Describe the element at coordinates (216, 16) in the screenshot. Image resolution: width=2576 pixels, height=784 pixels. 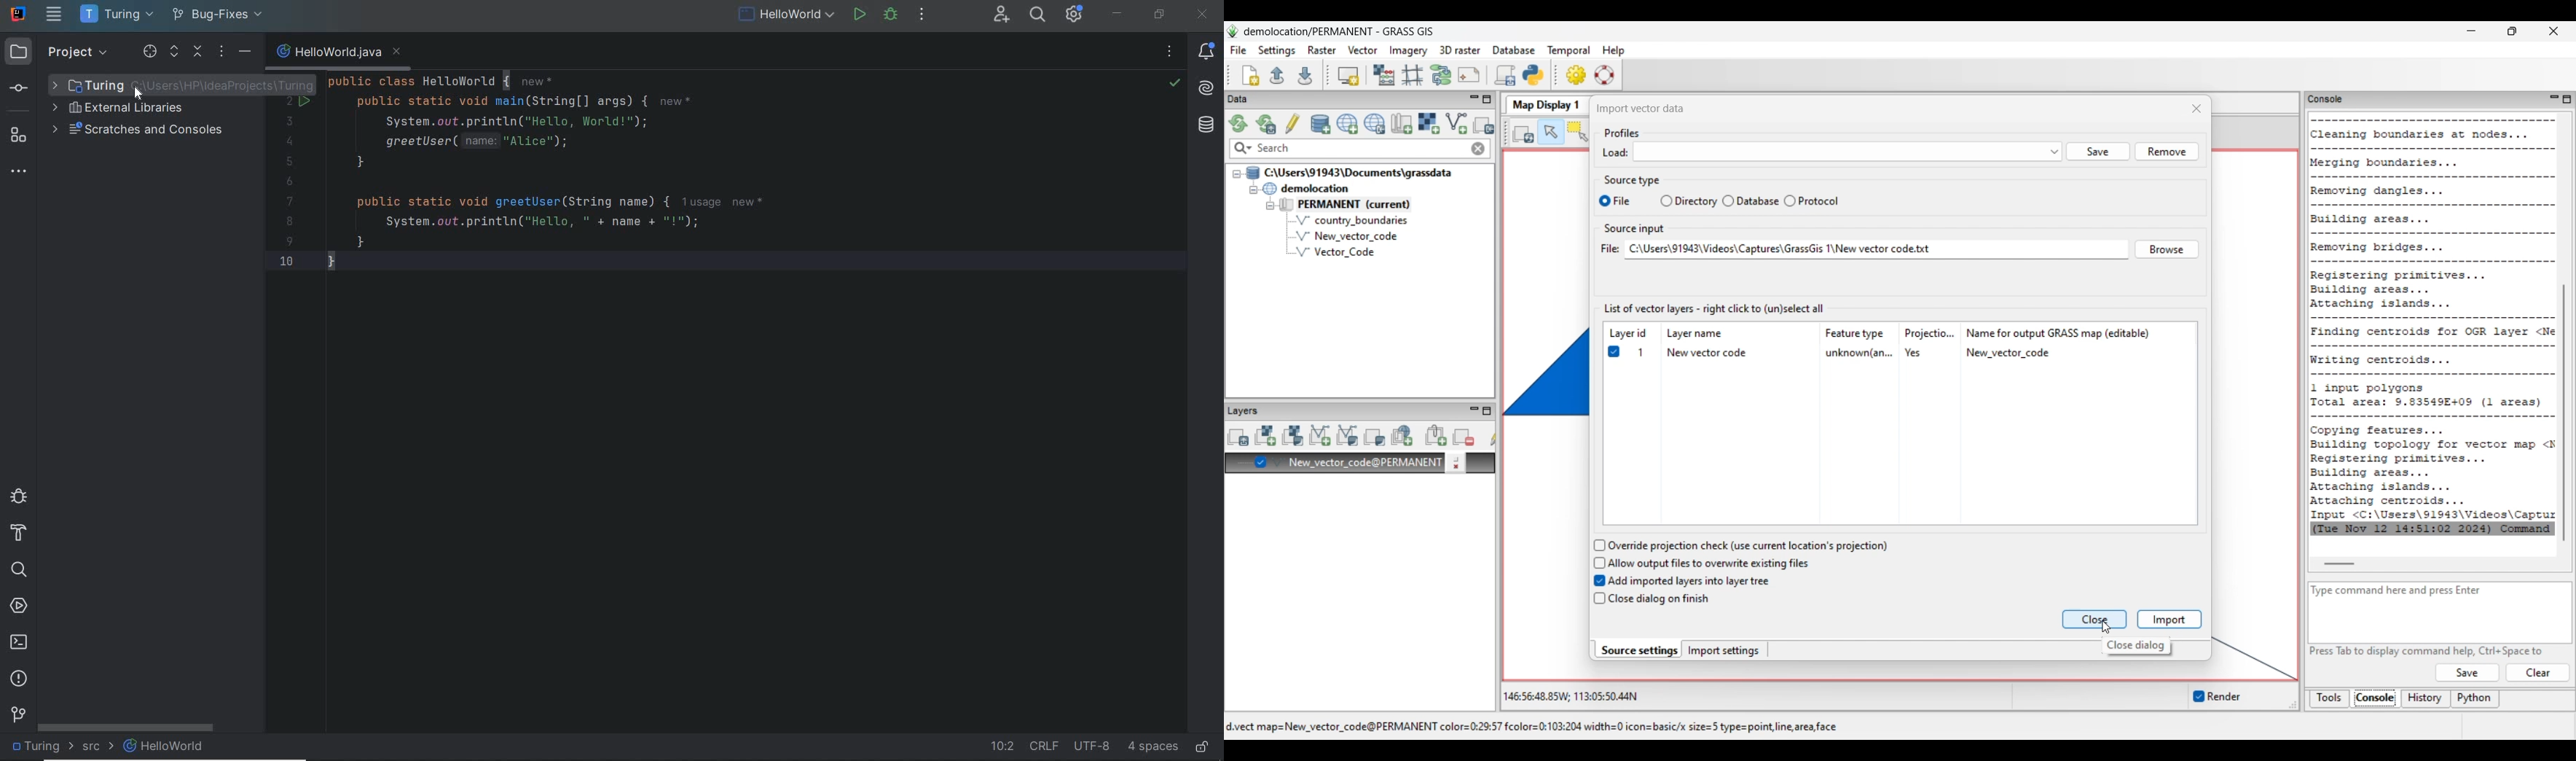
I see `bug-fixes` at that location.